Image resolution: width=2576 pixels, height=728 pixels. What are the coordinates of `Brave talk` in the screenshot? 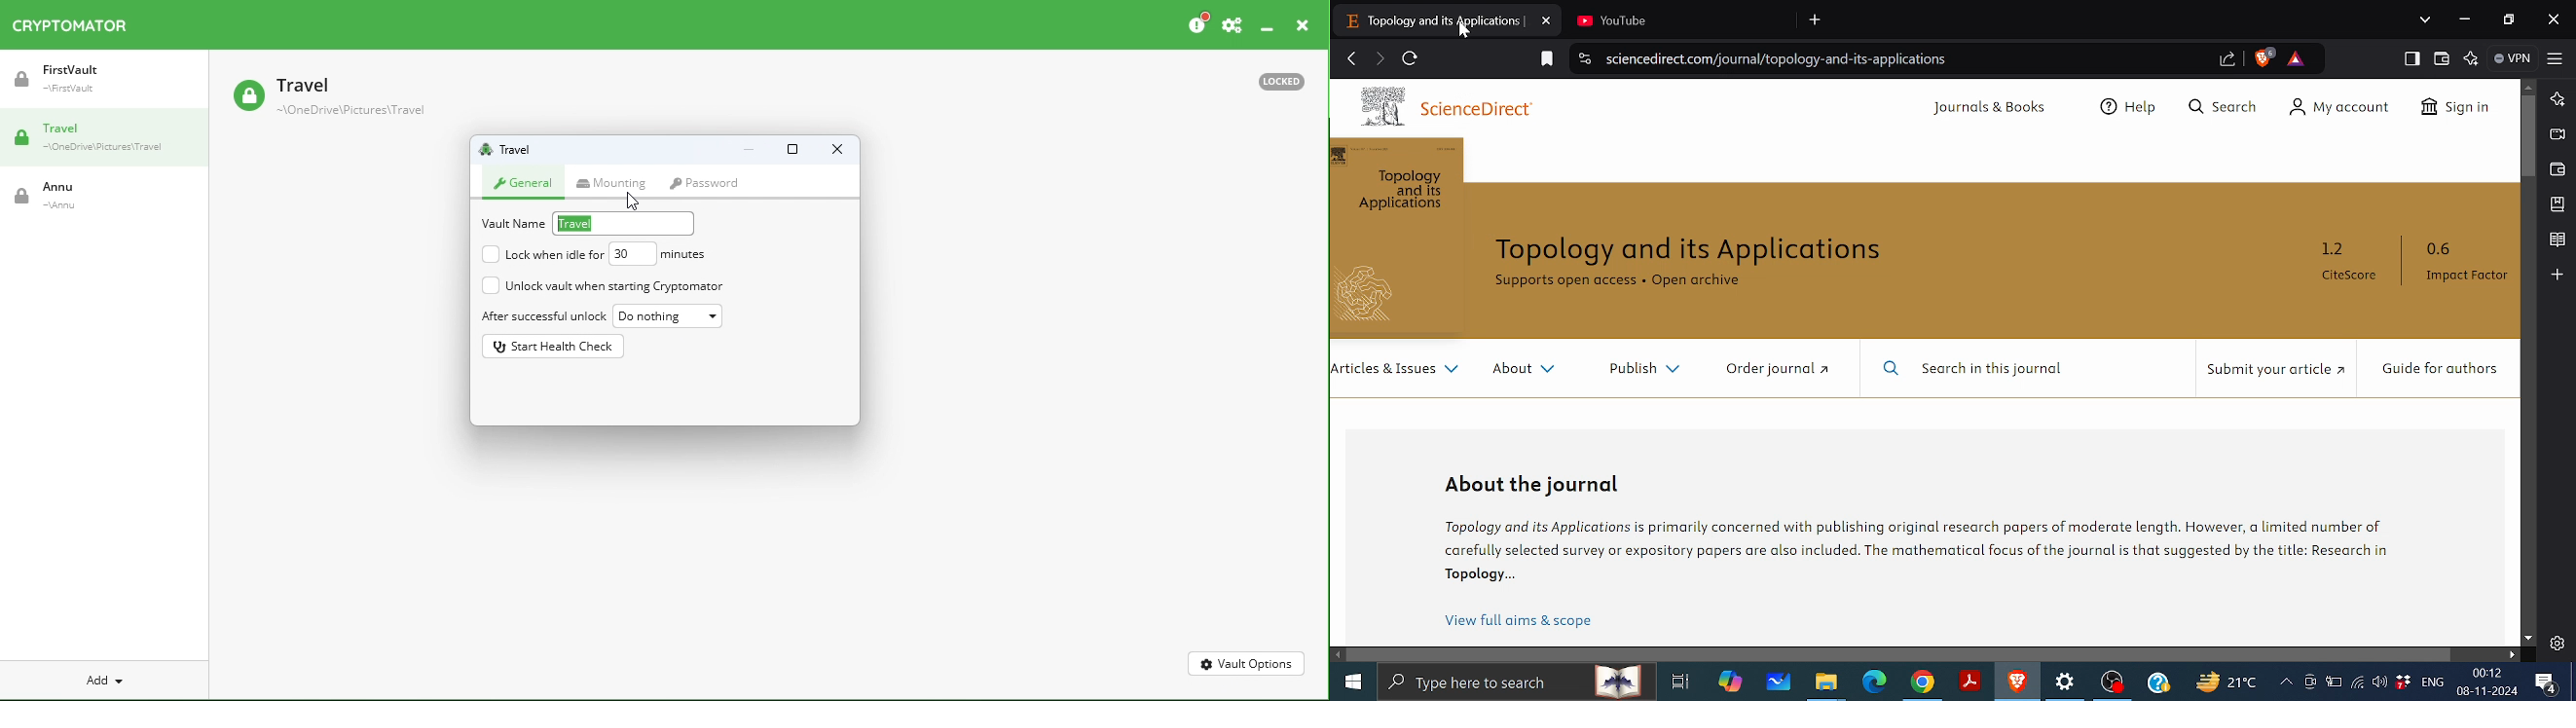 It's located at (2556, 133).